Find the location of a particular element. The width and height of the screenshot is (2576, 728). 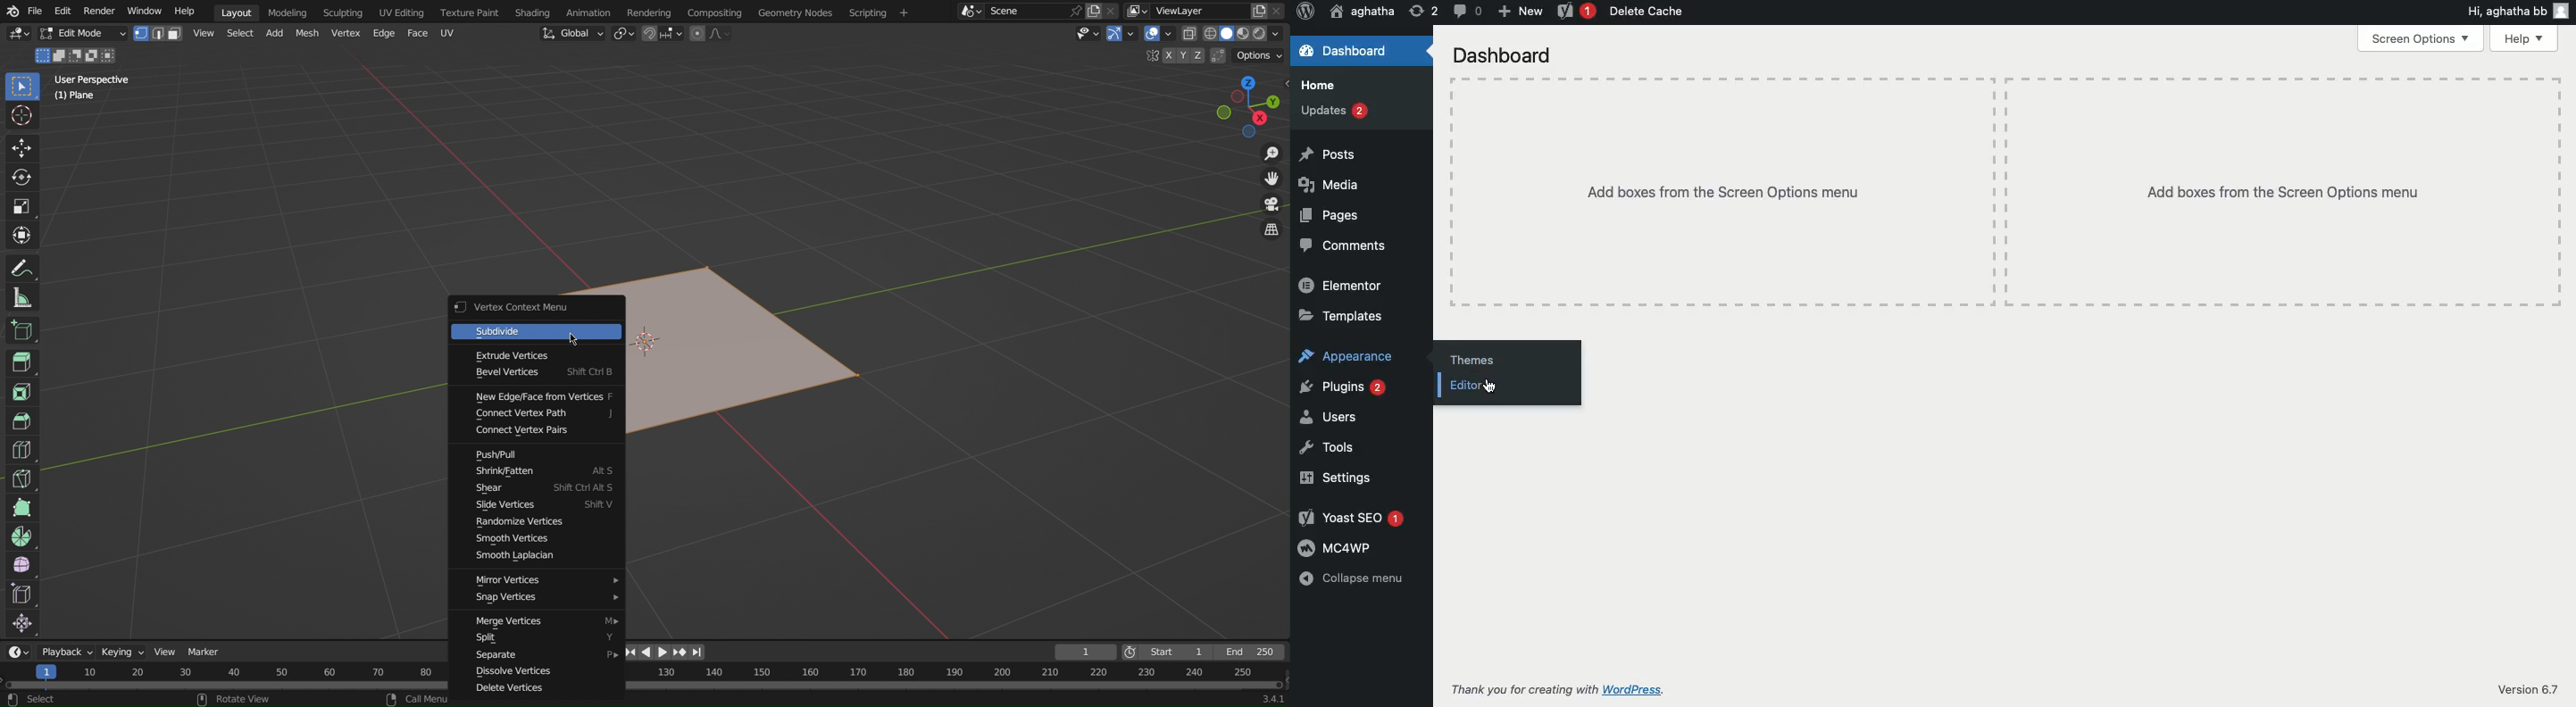

Extrude Region is located at coordinates (24, 364).